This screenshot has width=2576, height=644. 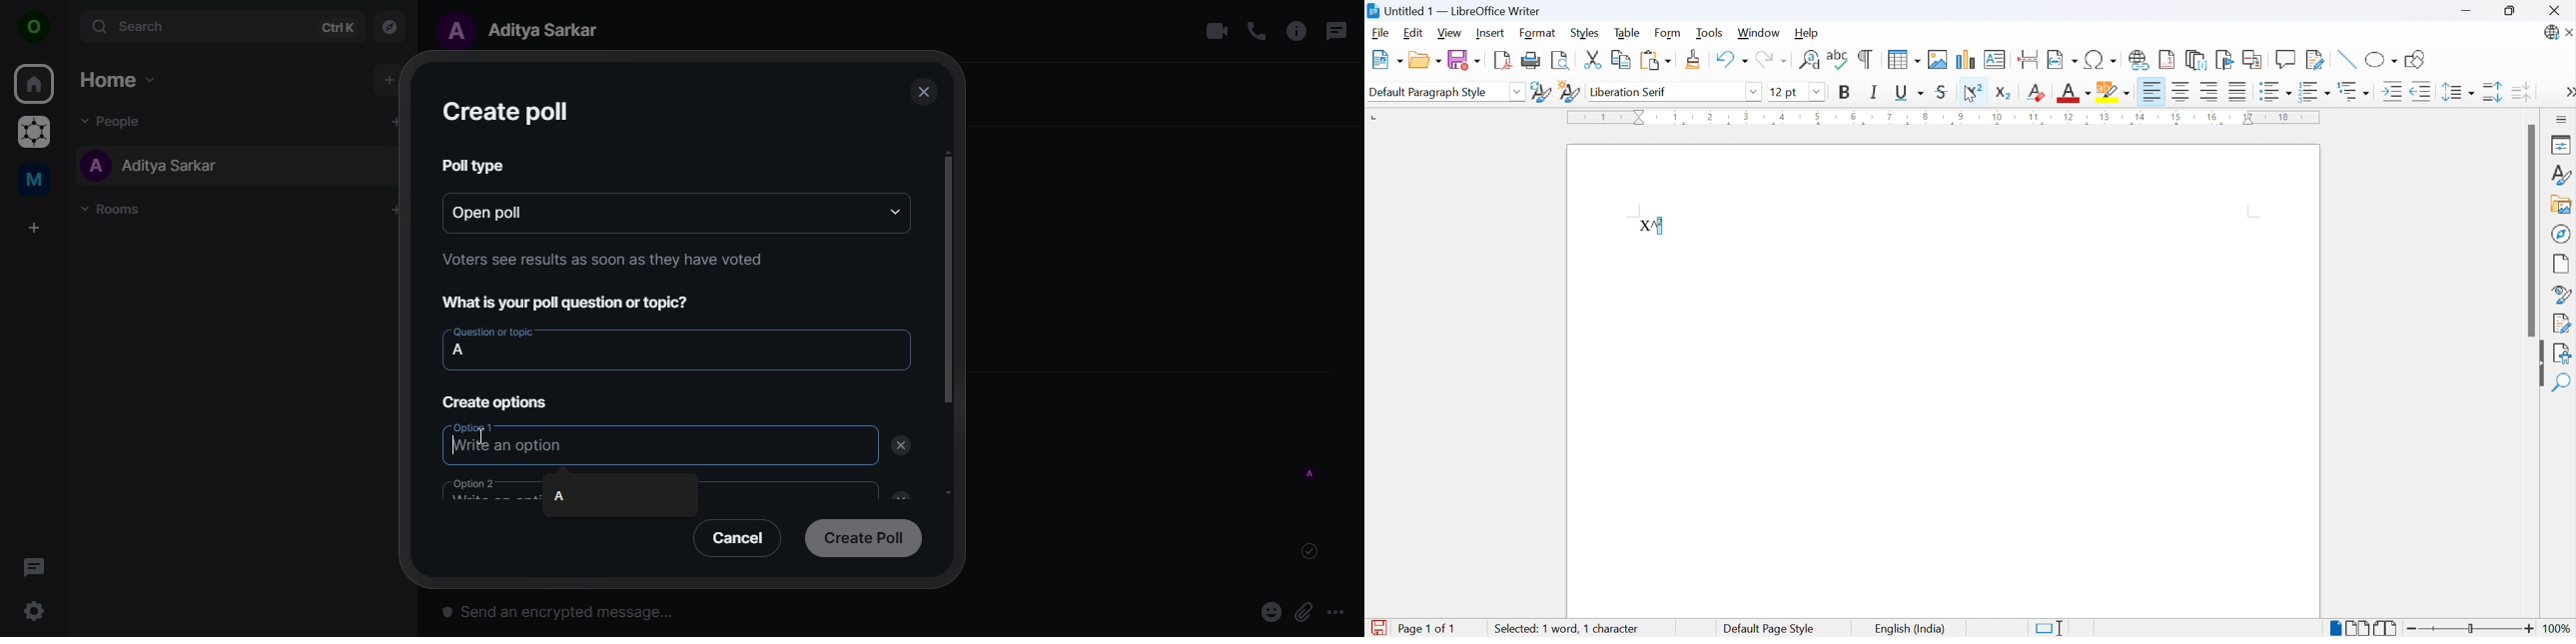 I want to click on search, so click(x=220, y=26).